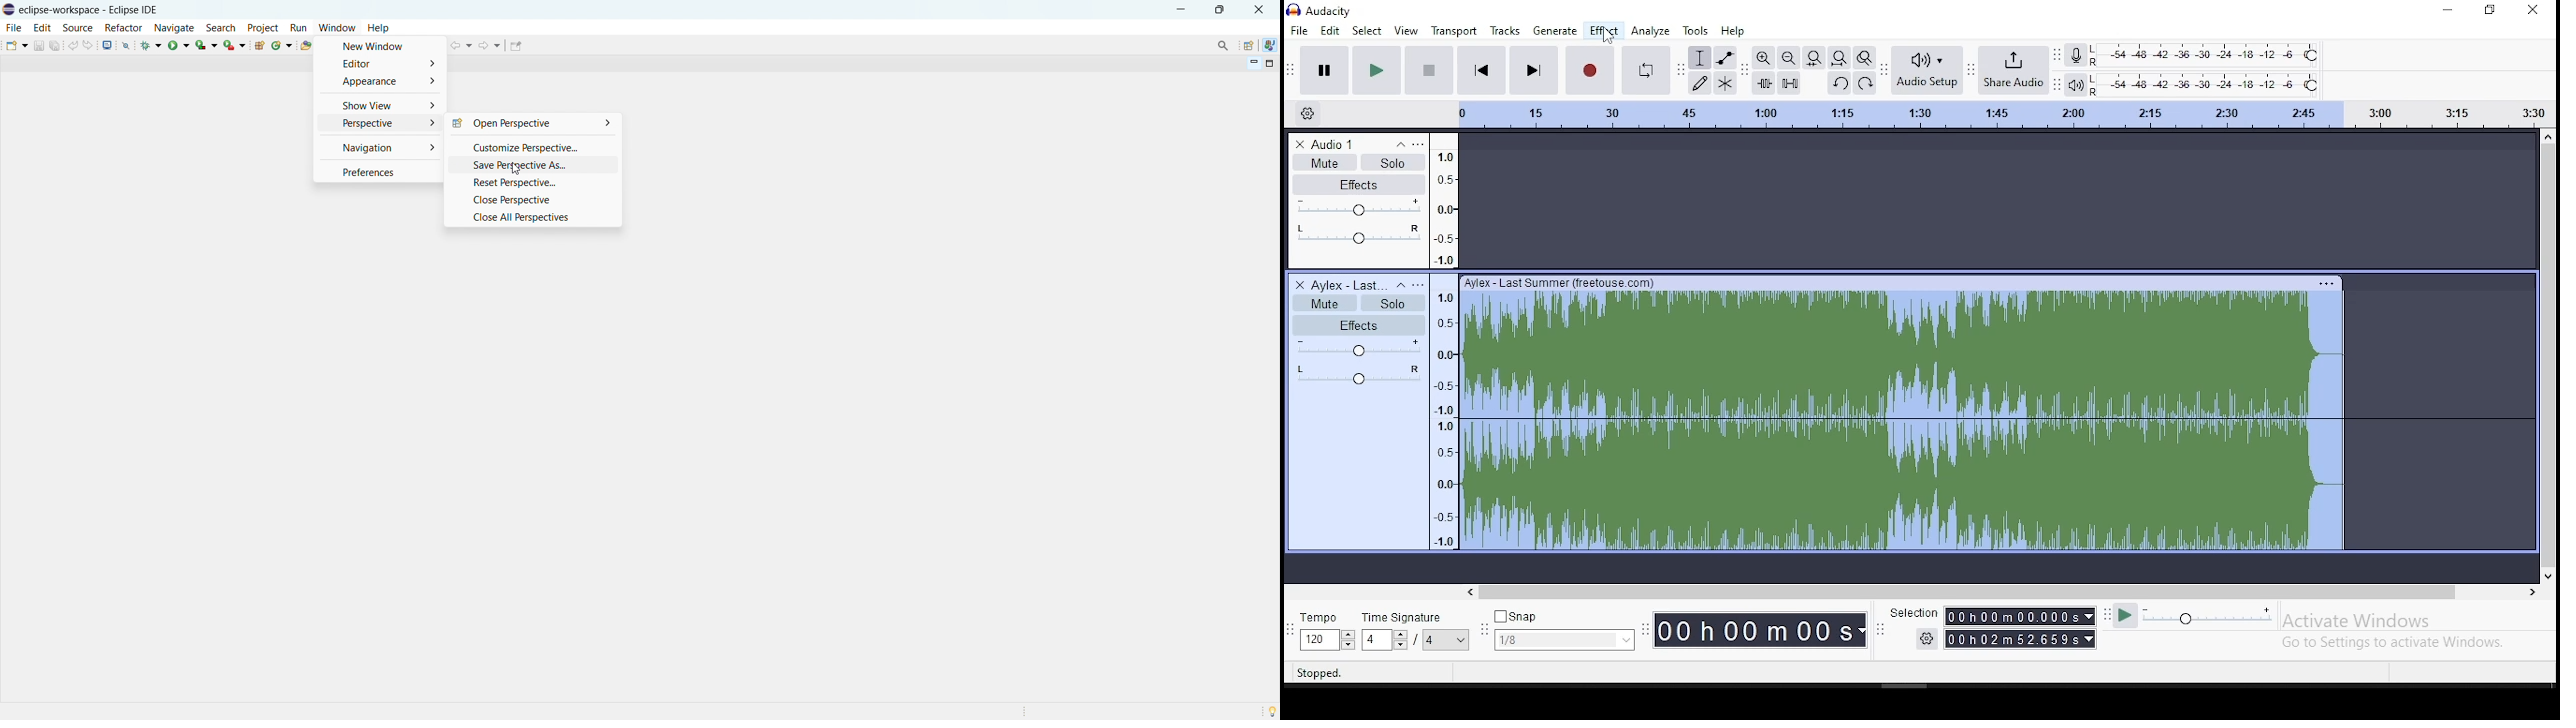  What do you see at coordinates (1299, 30) in the screenshot?
I see `file` at bounding box center [1299, 30].